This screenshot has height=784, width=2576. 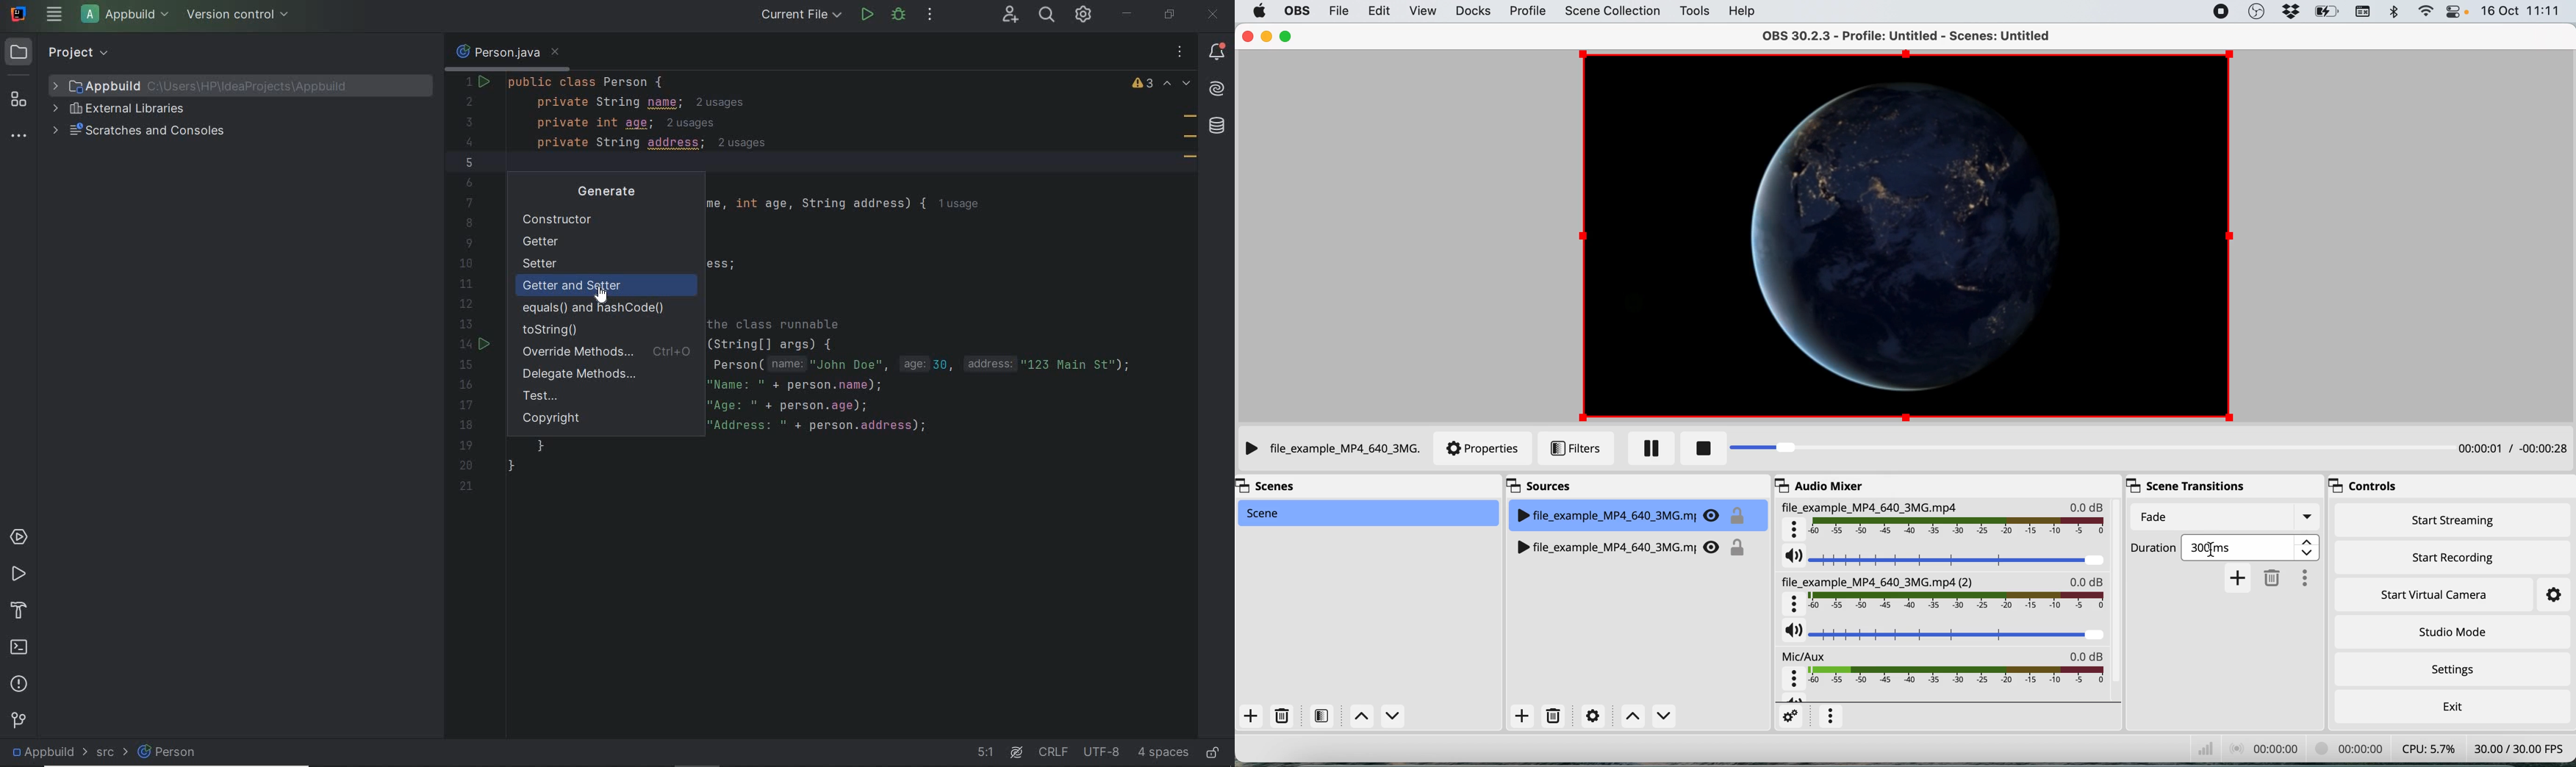 I want to click on toString(), so click(x=562, y=329).